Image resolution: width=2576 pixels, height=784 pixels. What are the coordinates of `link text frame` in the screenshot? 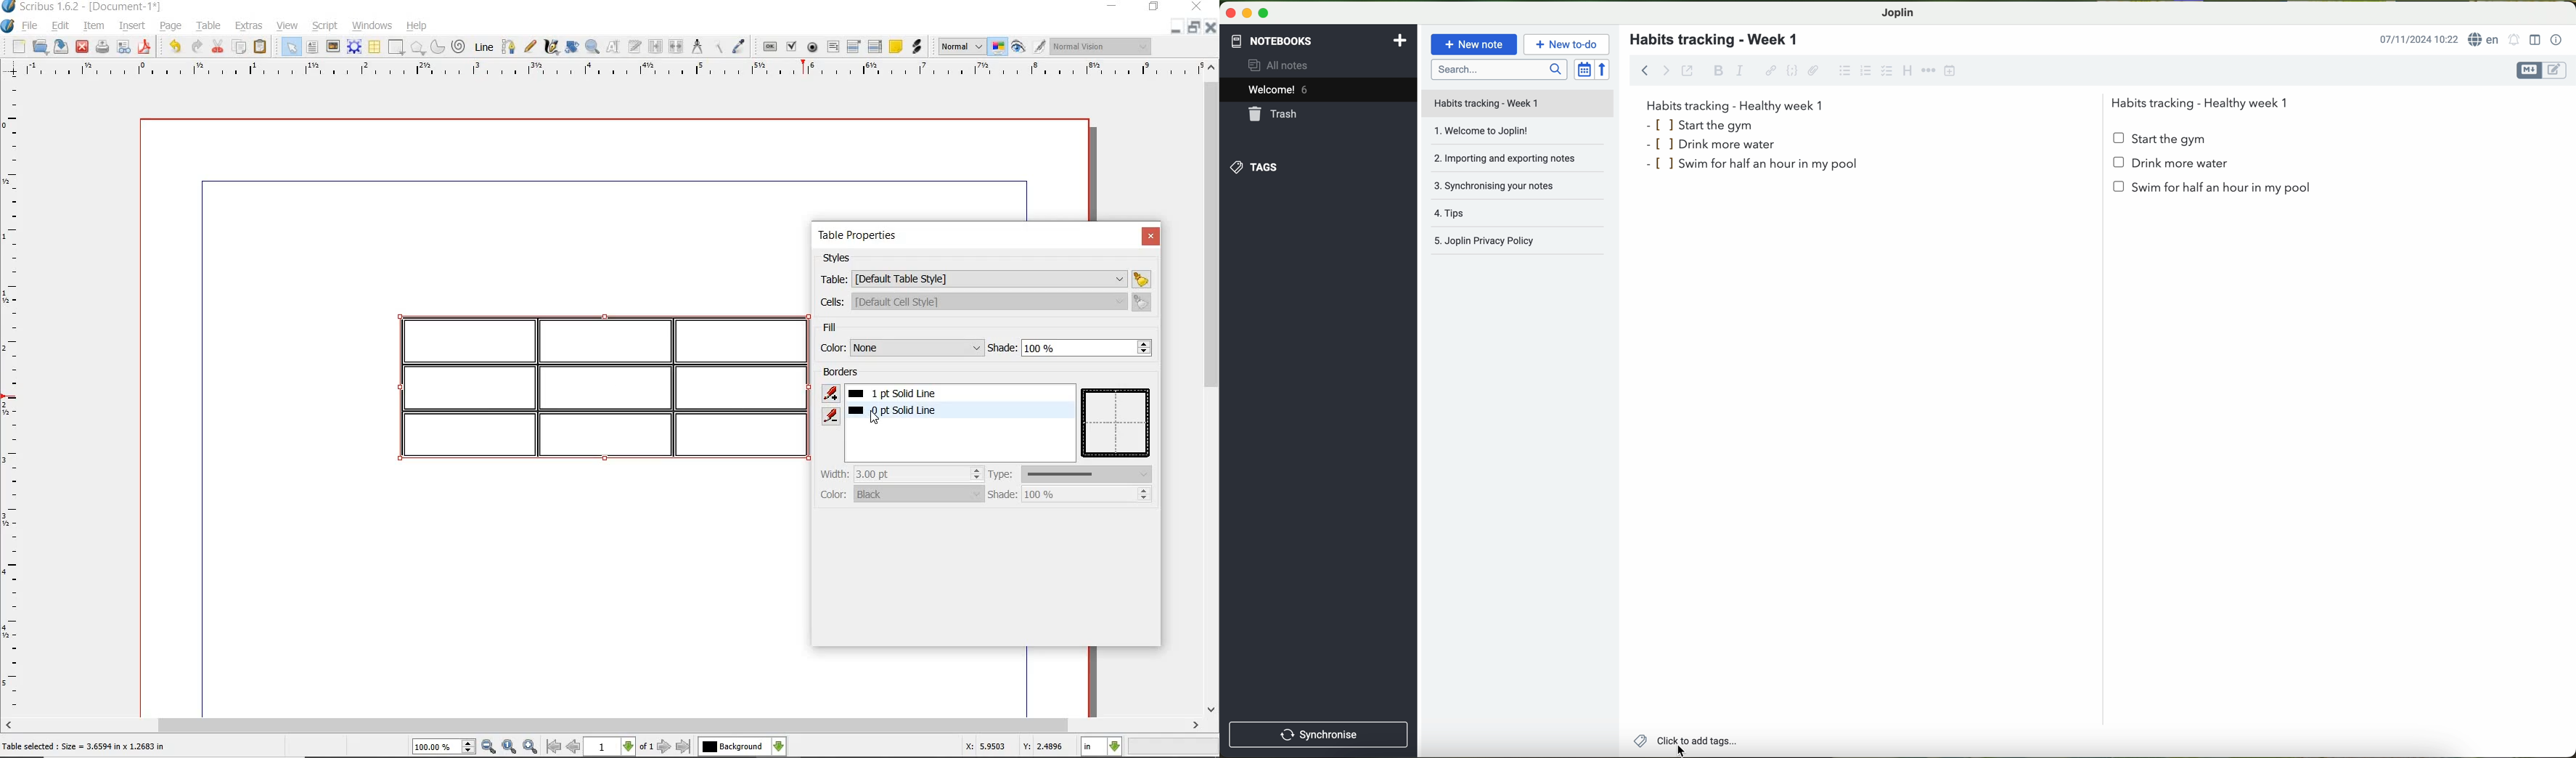 It's located at (655, 46).